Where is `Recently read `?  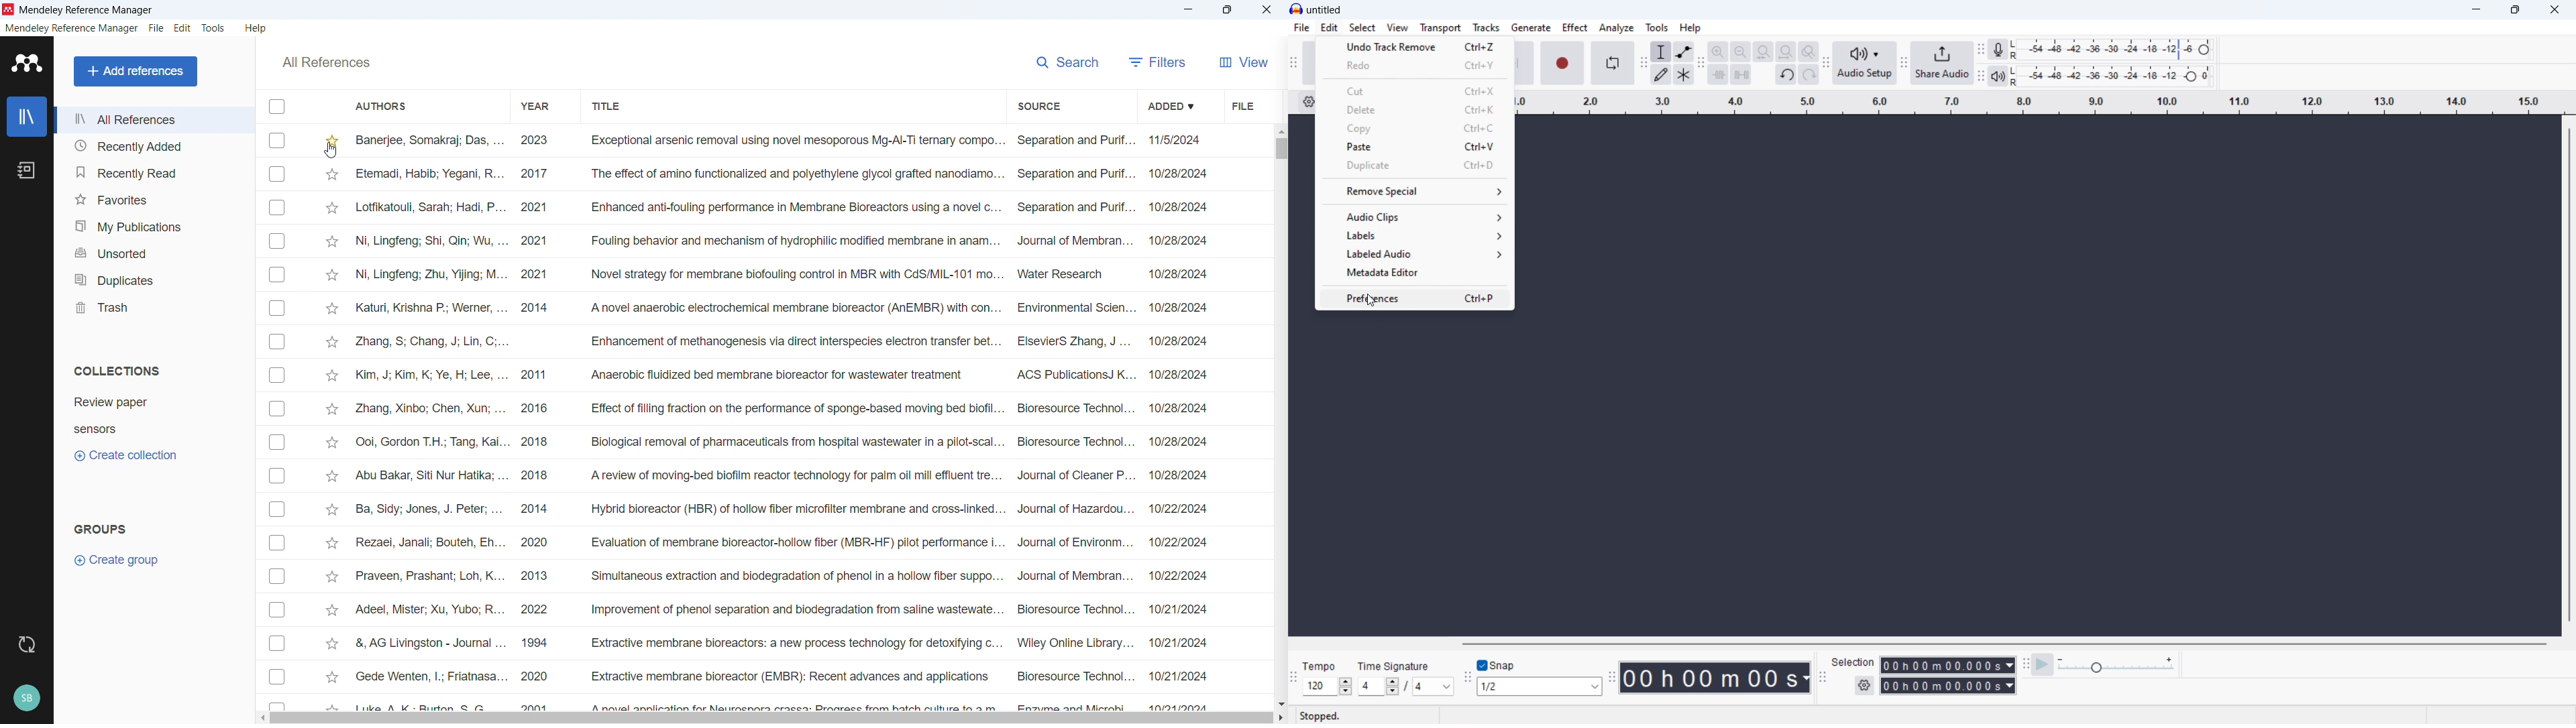 Recently read  is located at coordinates (154, 170).